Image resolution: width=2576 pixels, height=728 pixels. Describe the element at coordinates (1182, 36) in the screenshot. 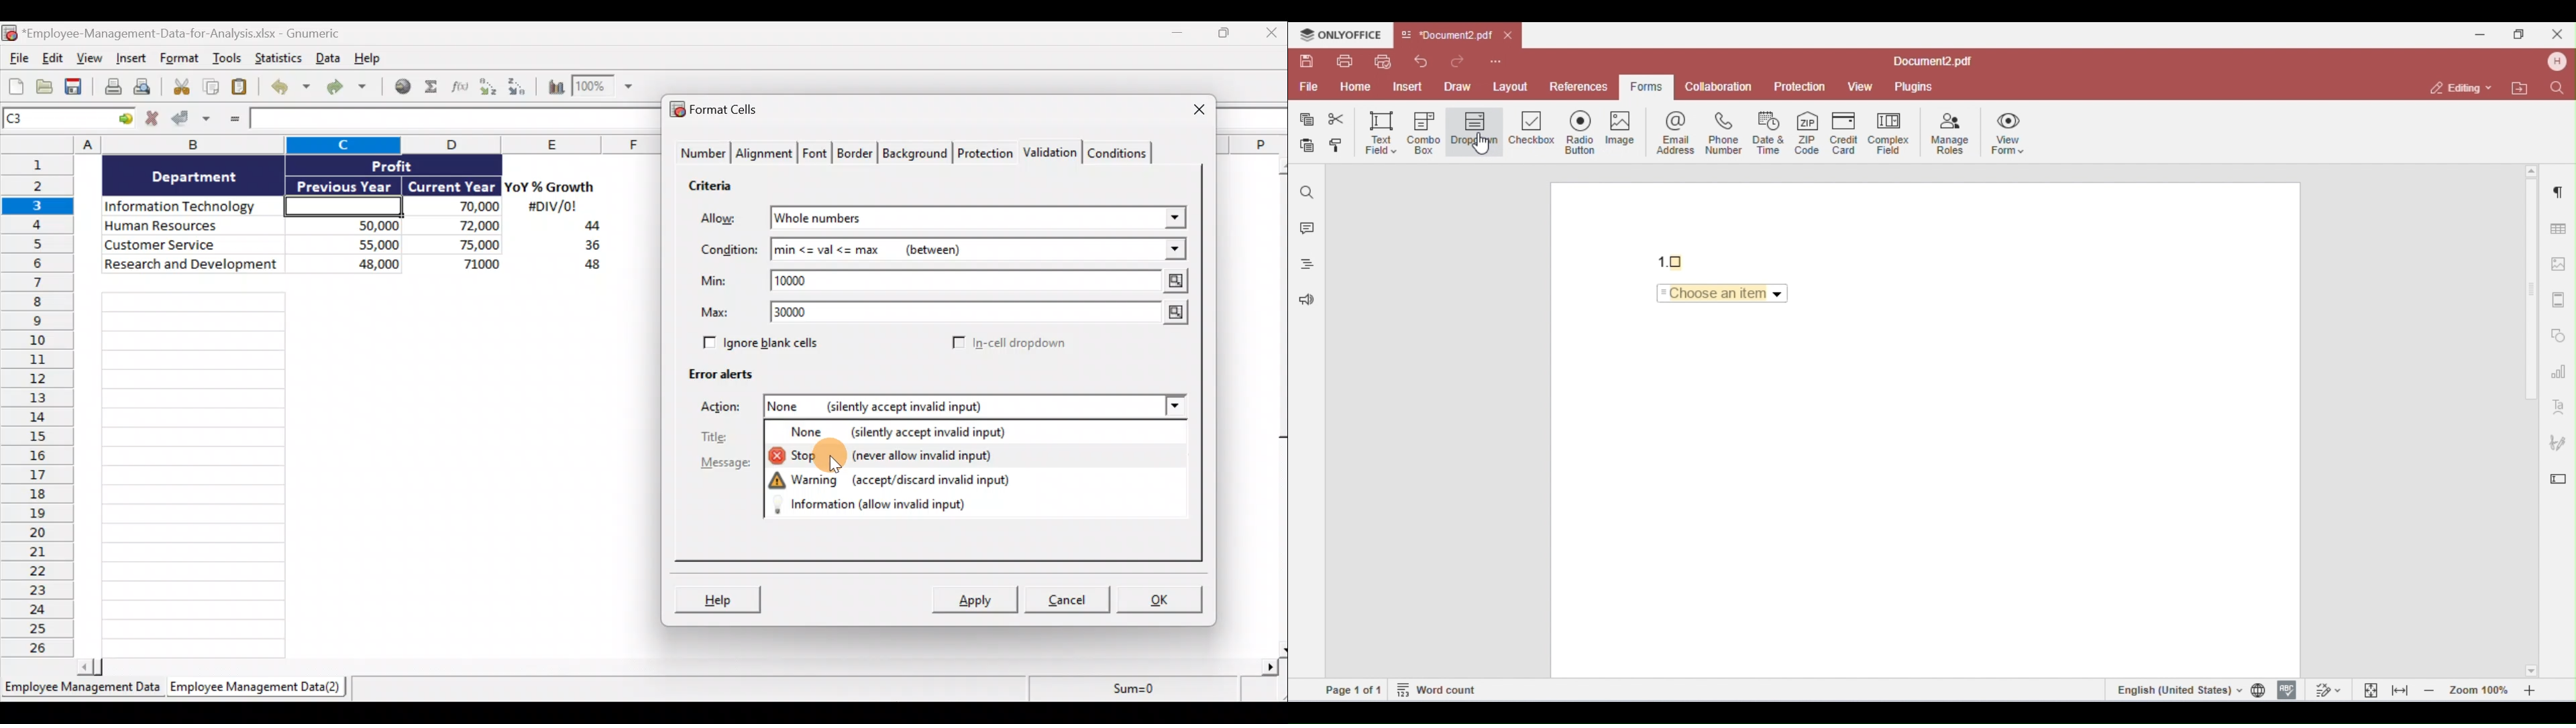

I see `Minimize` at that location.